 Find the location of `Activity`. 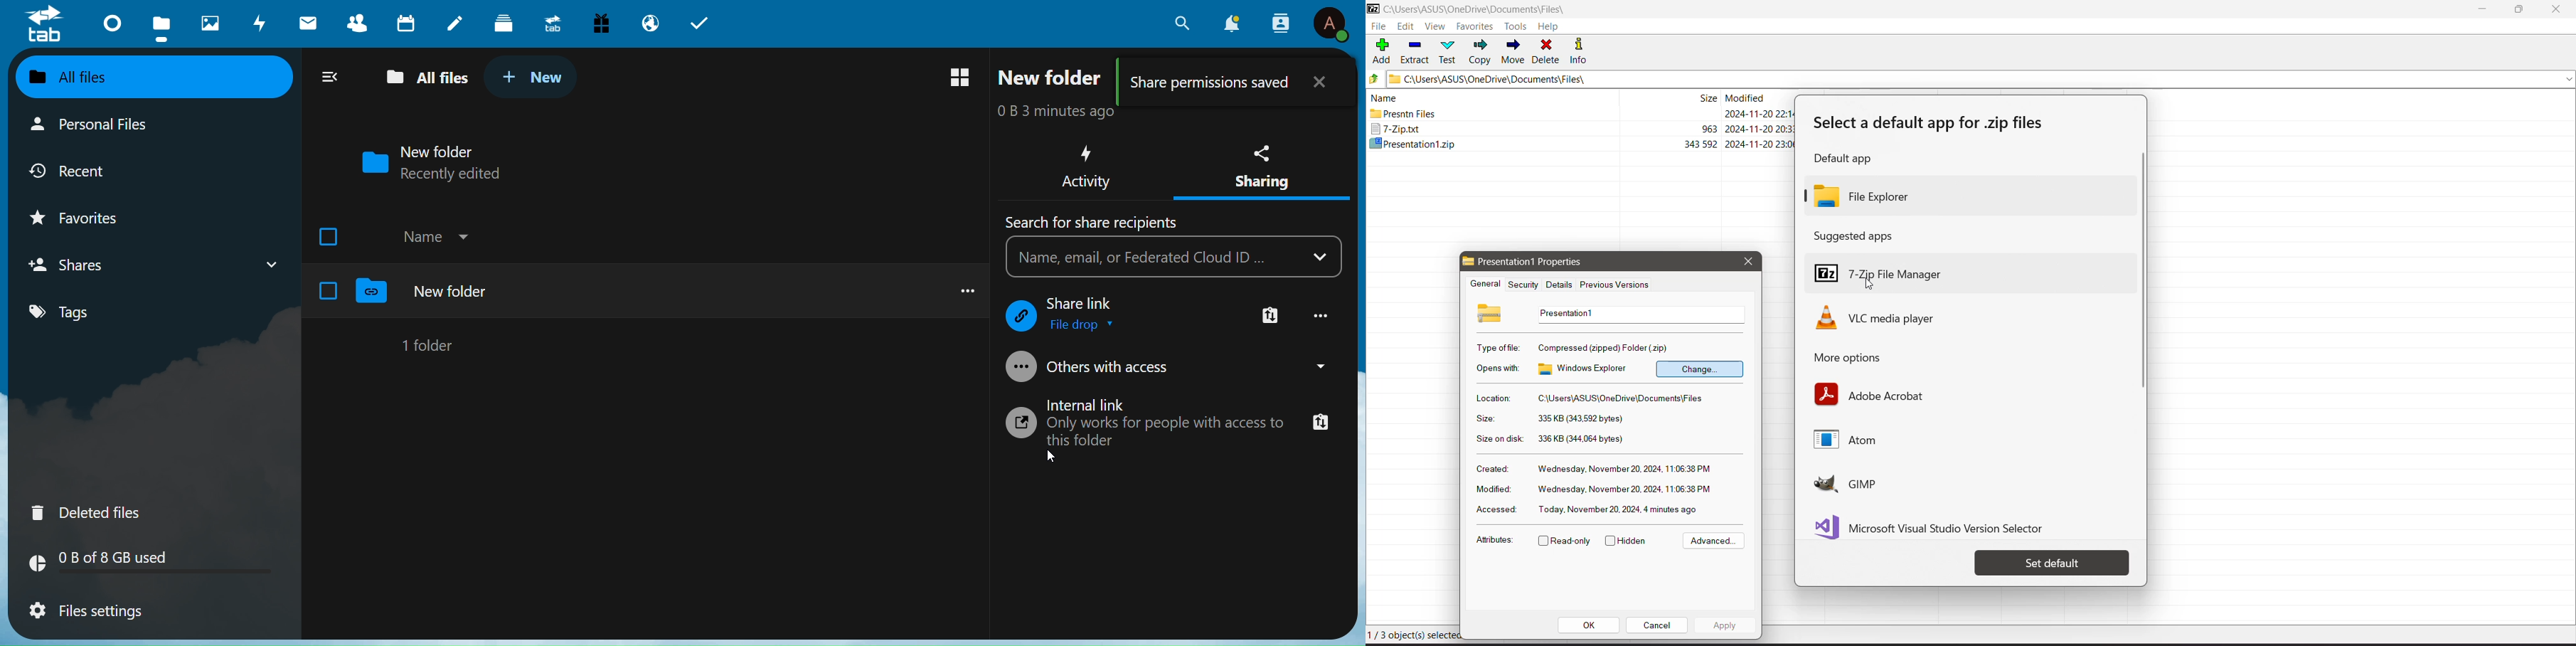

Activity is located at coordinates (1084, 166).